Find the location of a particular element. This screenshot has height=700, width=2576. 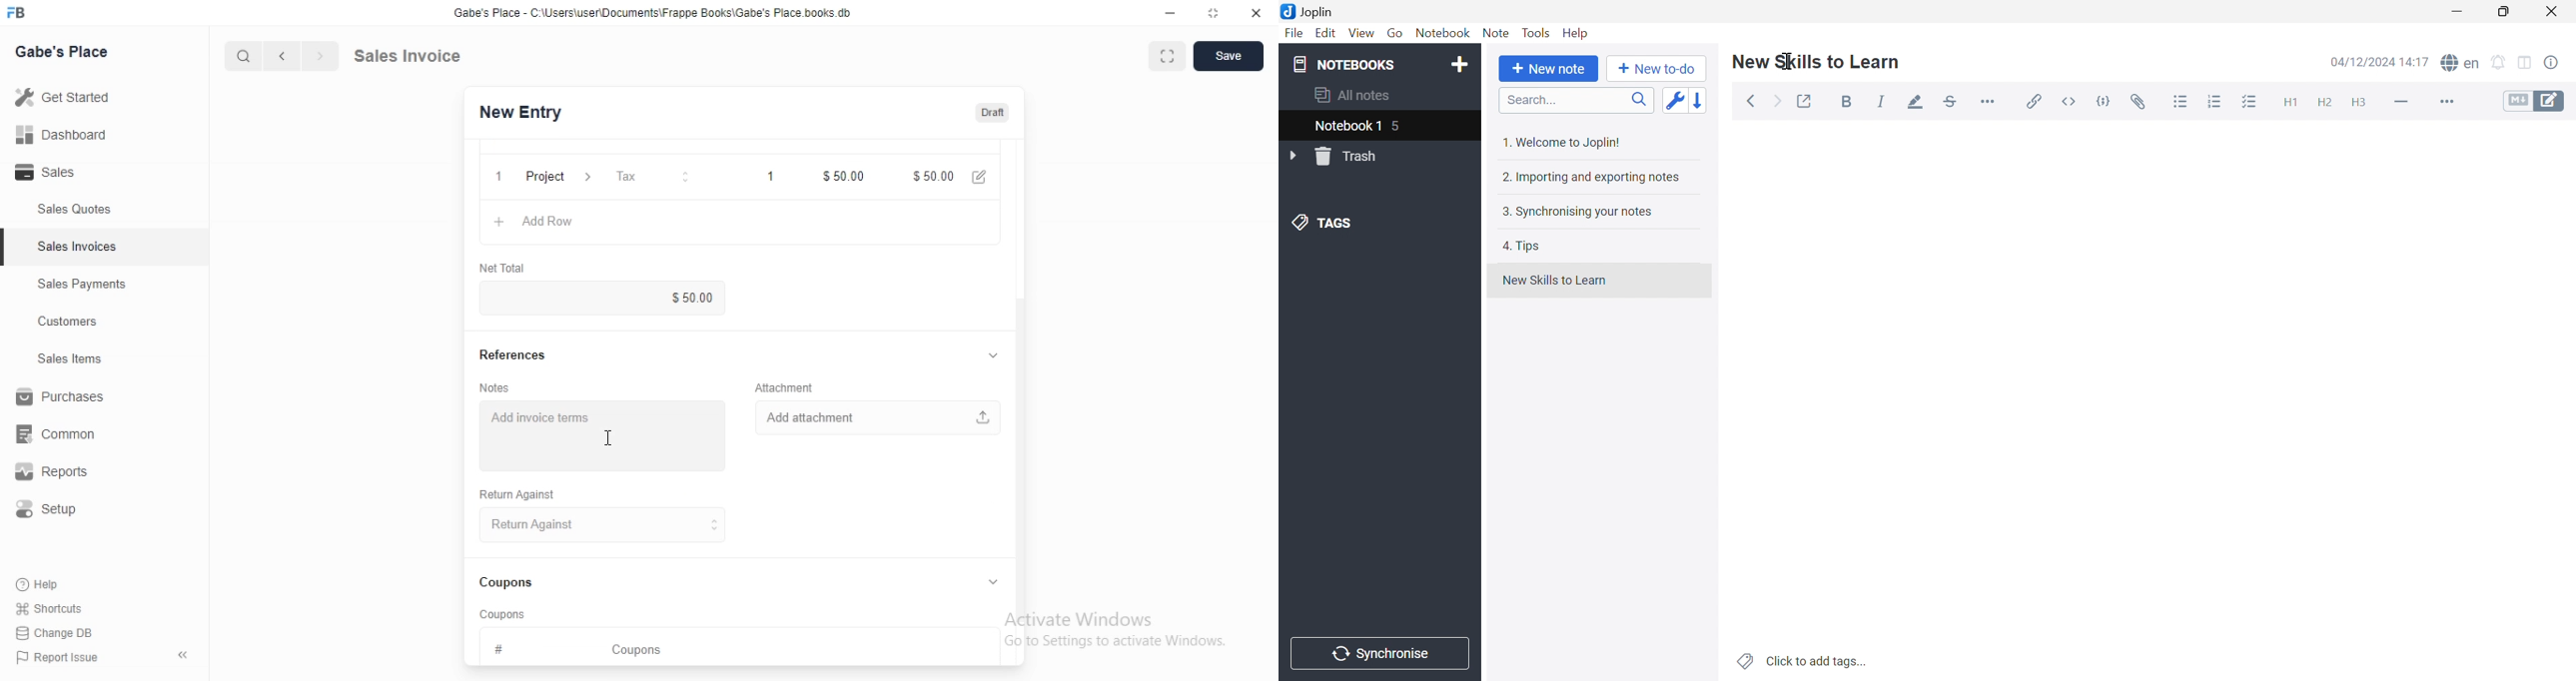

Save is located at coordinates (1229, 57).